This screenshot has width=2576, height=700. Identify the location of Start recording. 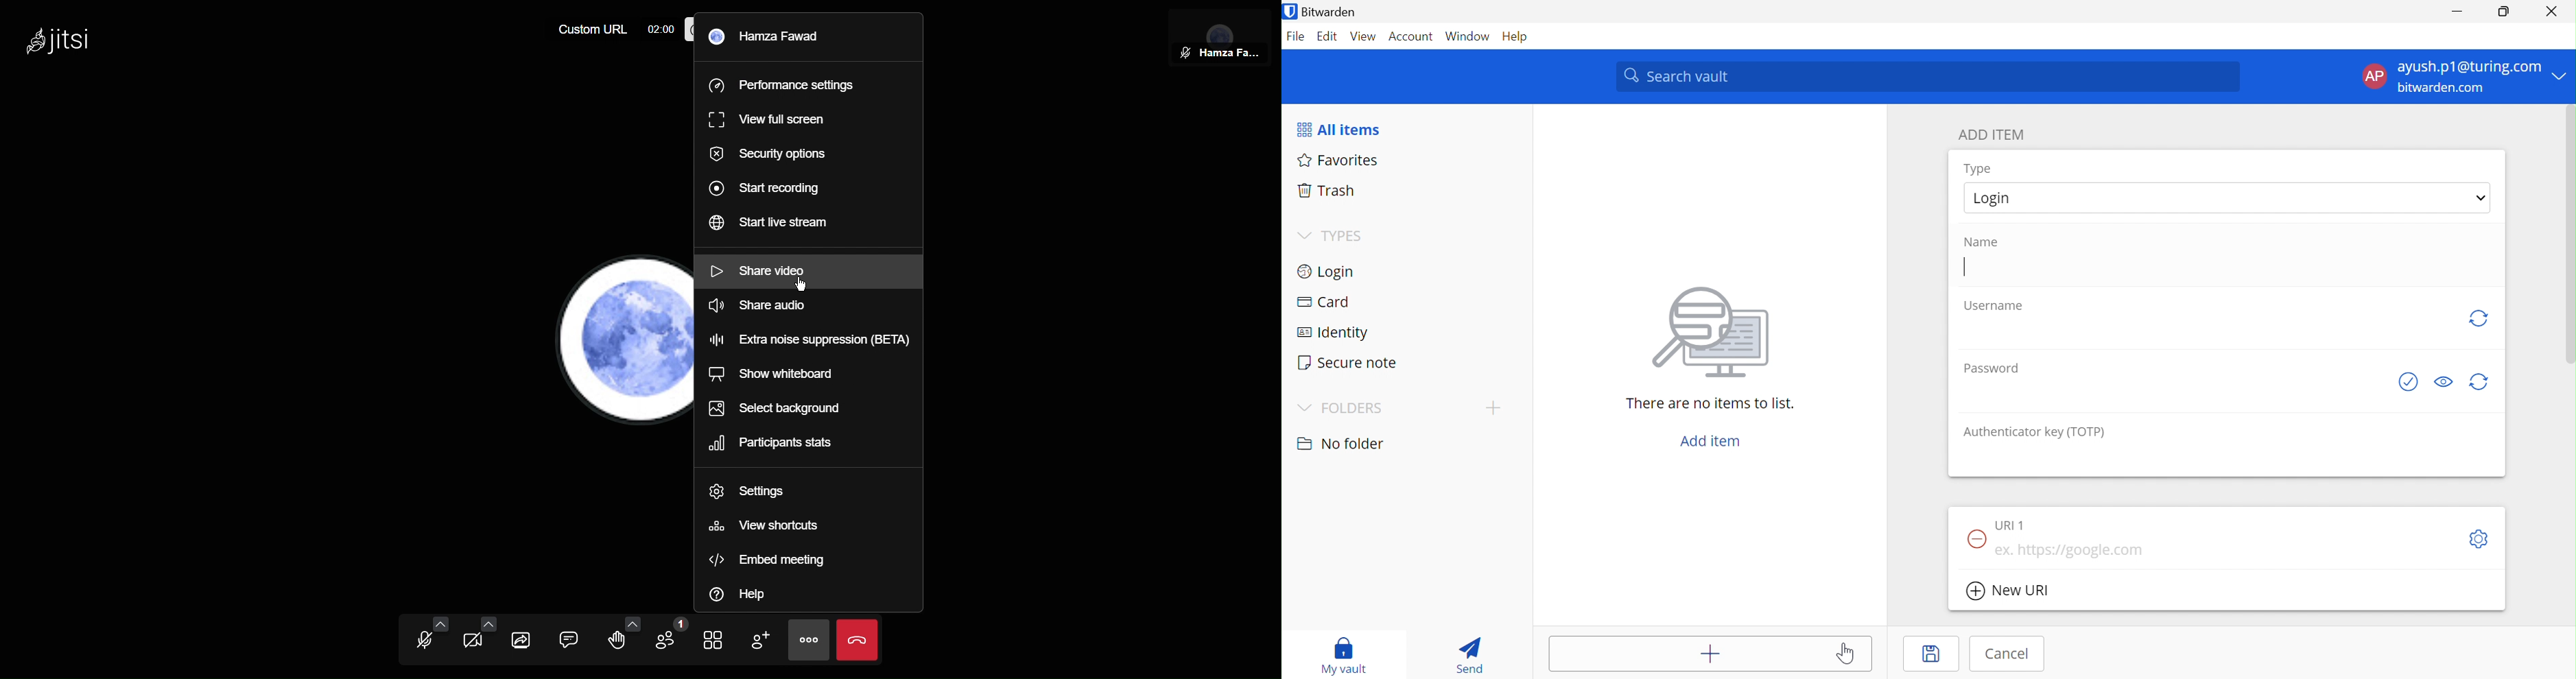
(770, 187).